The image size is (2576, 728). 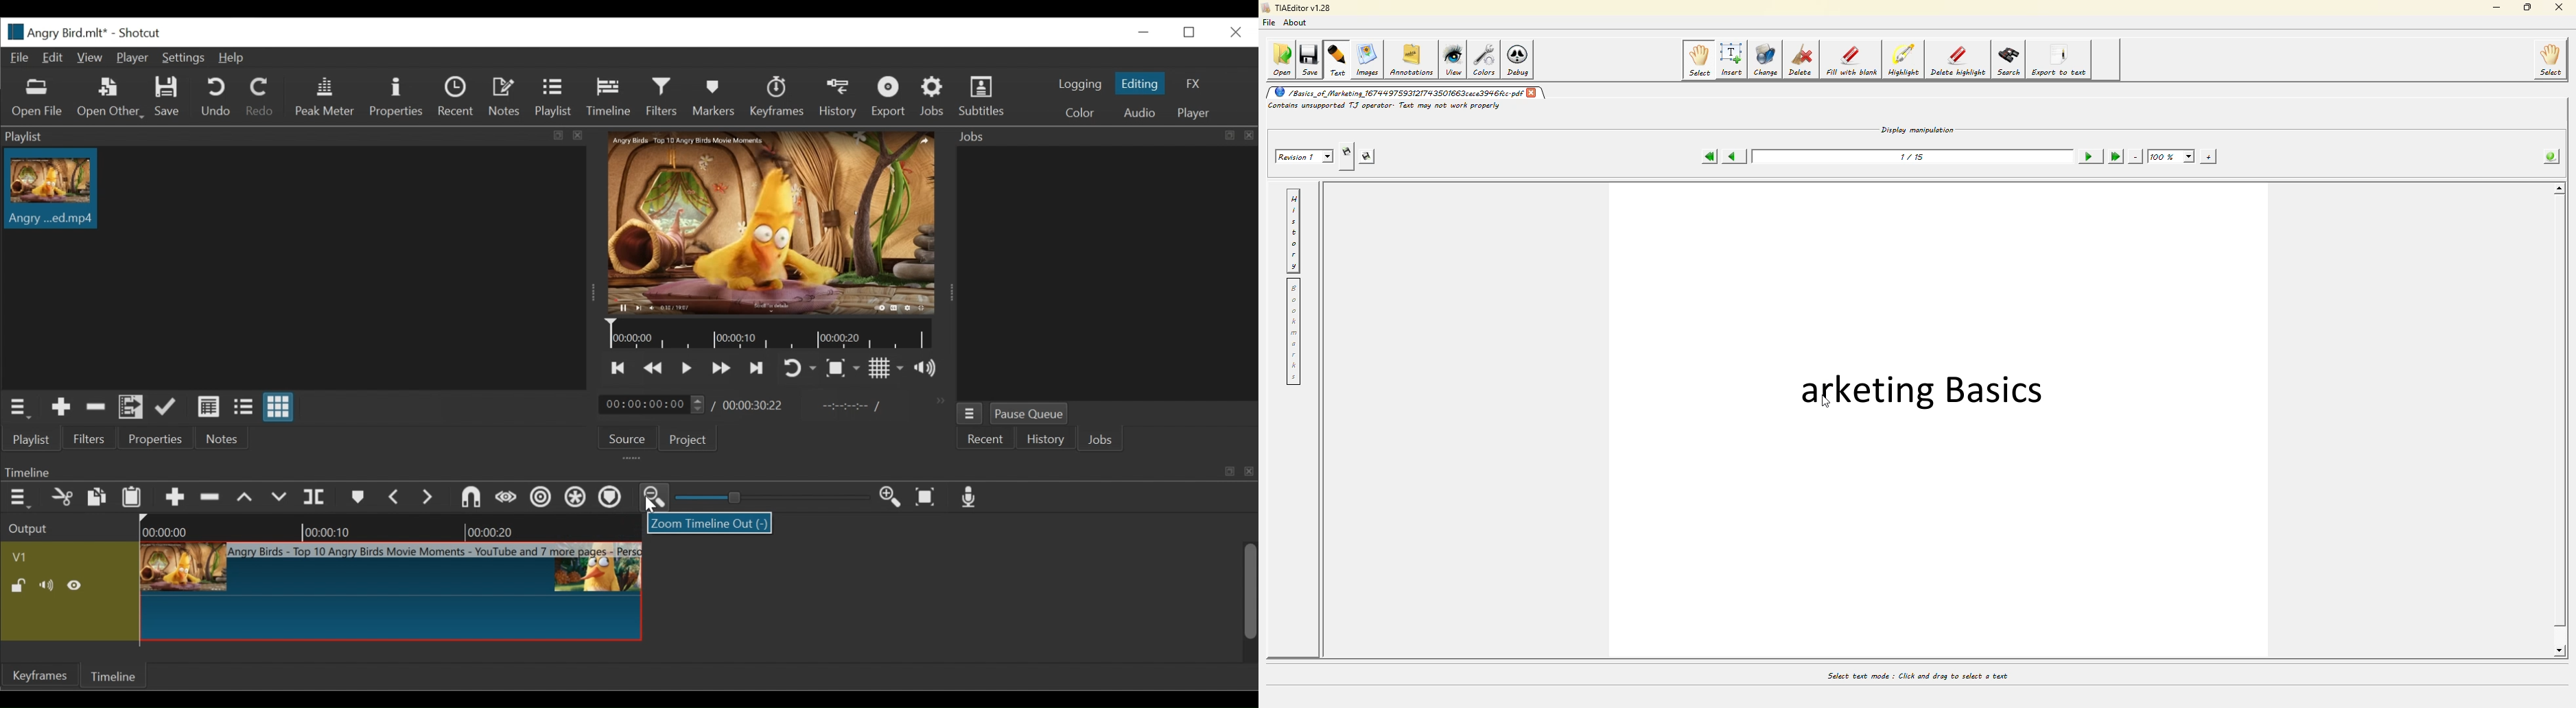 I want to click on Mute, so click(x=47, y=585).